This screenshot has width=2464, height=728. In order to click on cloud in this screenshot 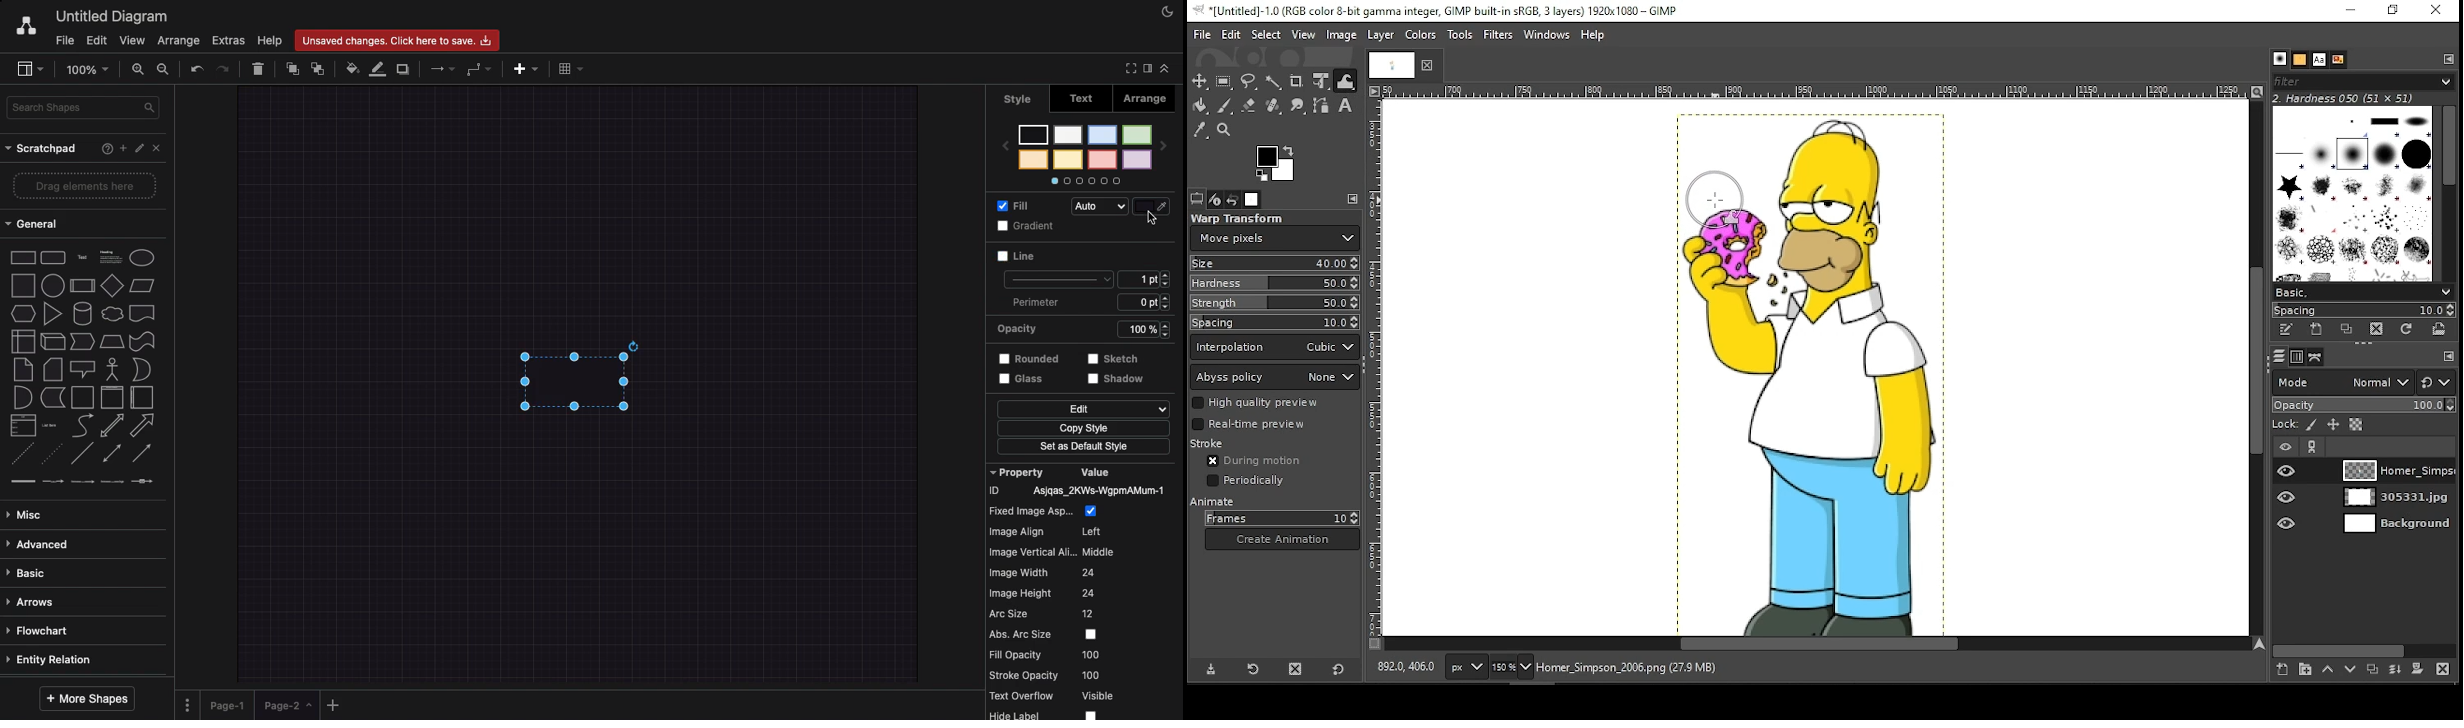, I will do `click(111, 312)`.